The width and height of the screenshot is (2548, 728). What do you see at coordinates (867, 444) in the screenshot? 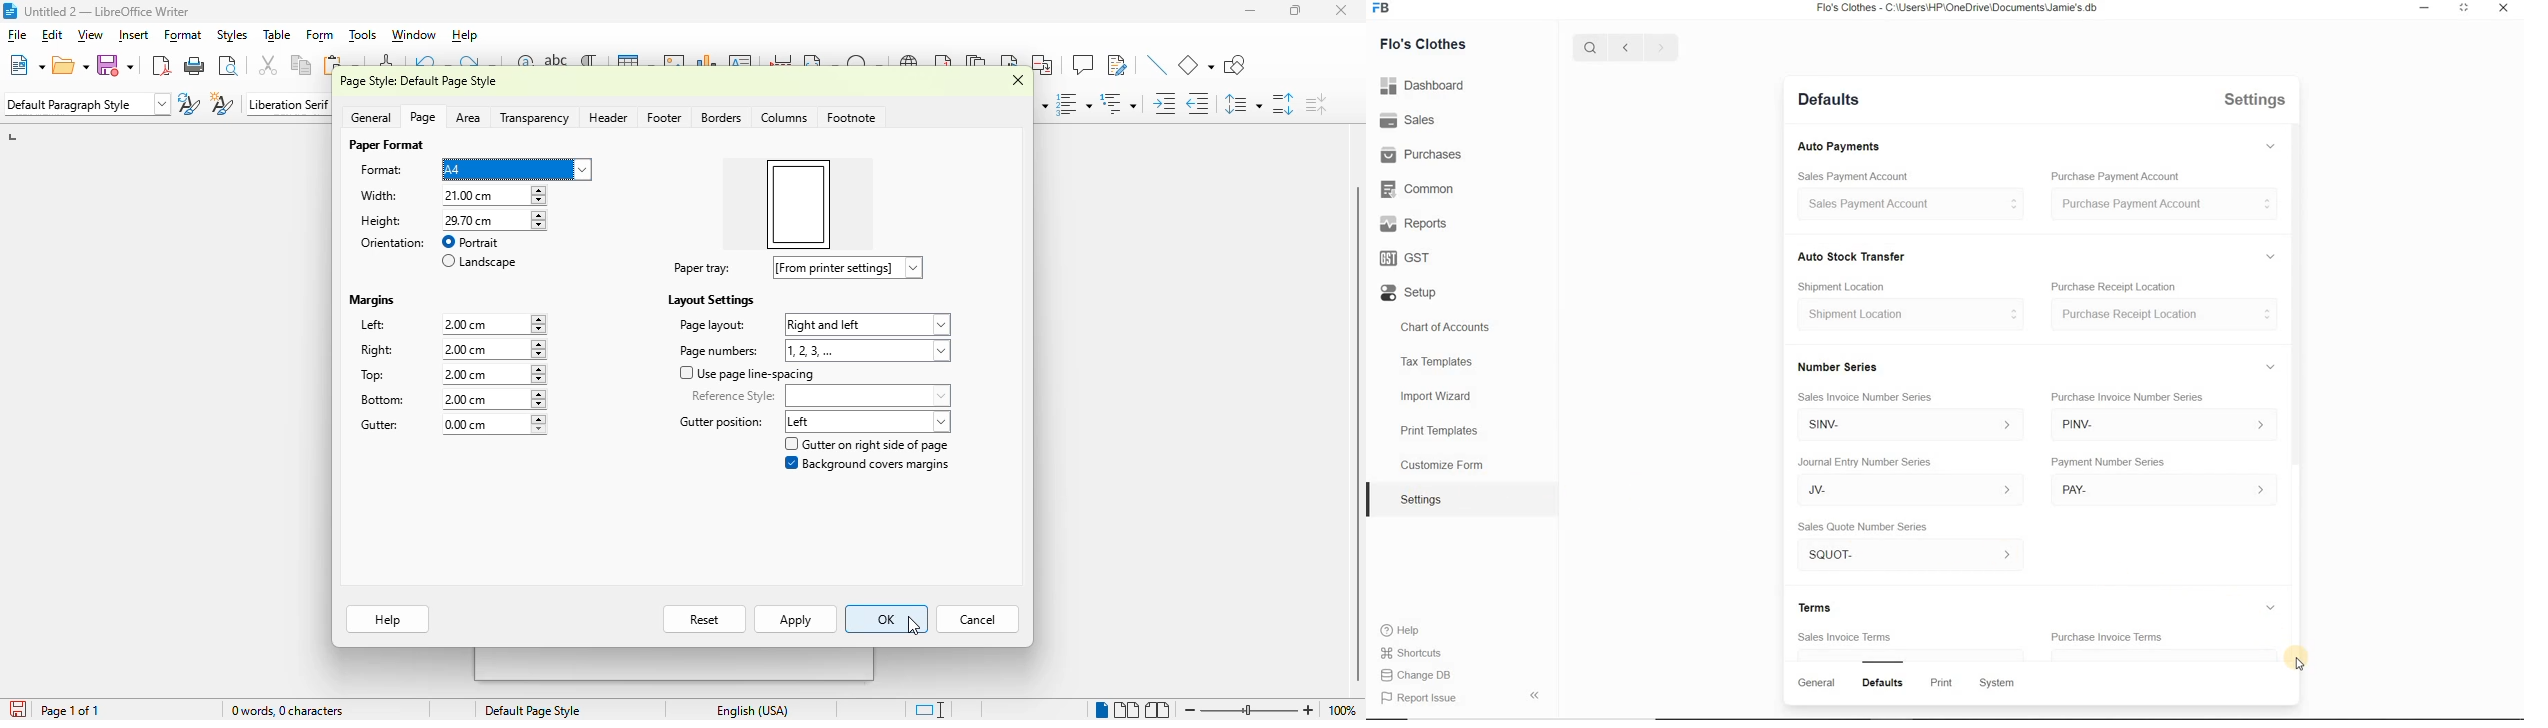
I see `gutter on right side of page` at bounding box center [867, 444].